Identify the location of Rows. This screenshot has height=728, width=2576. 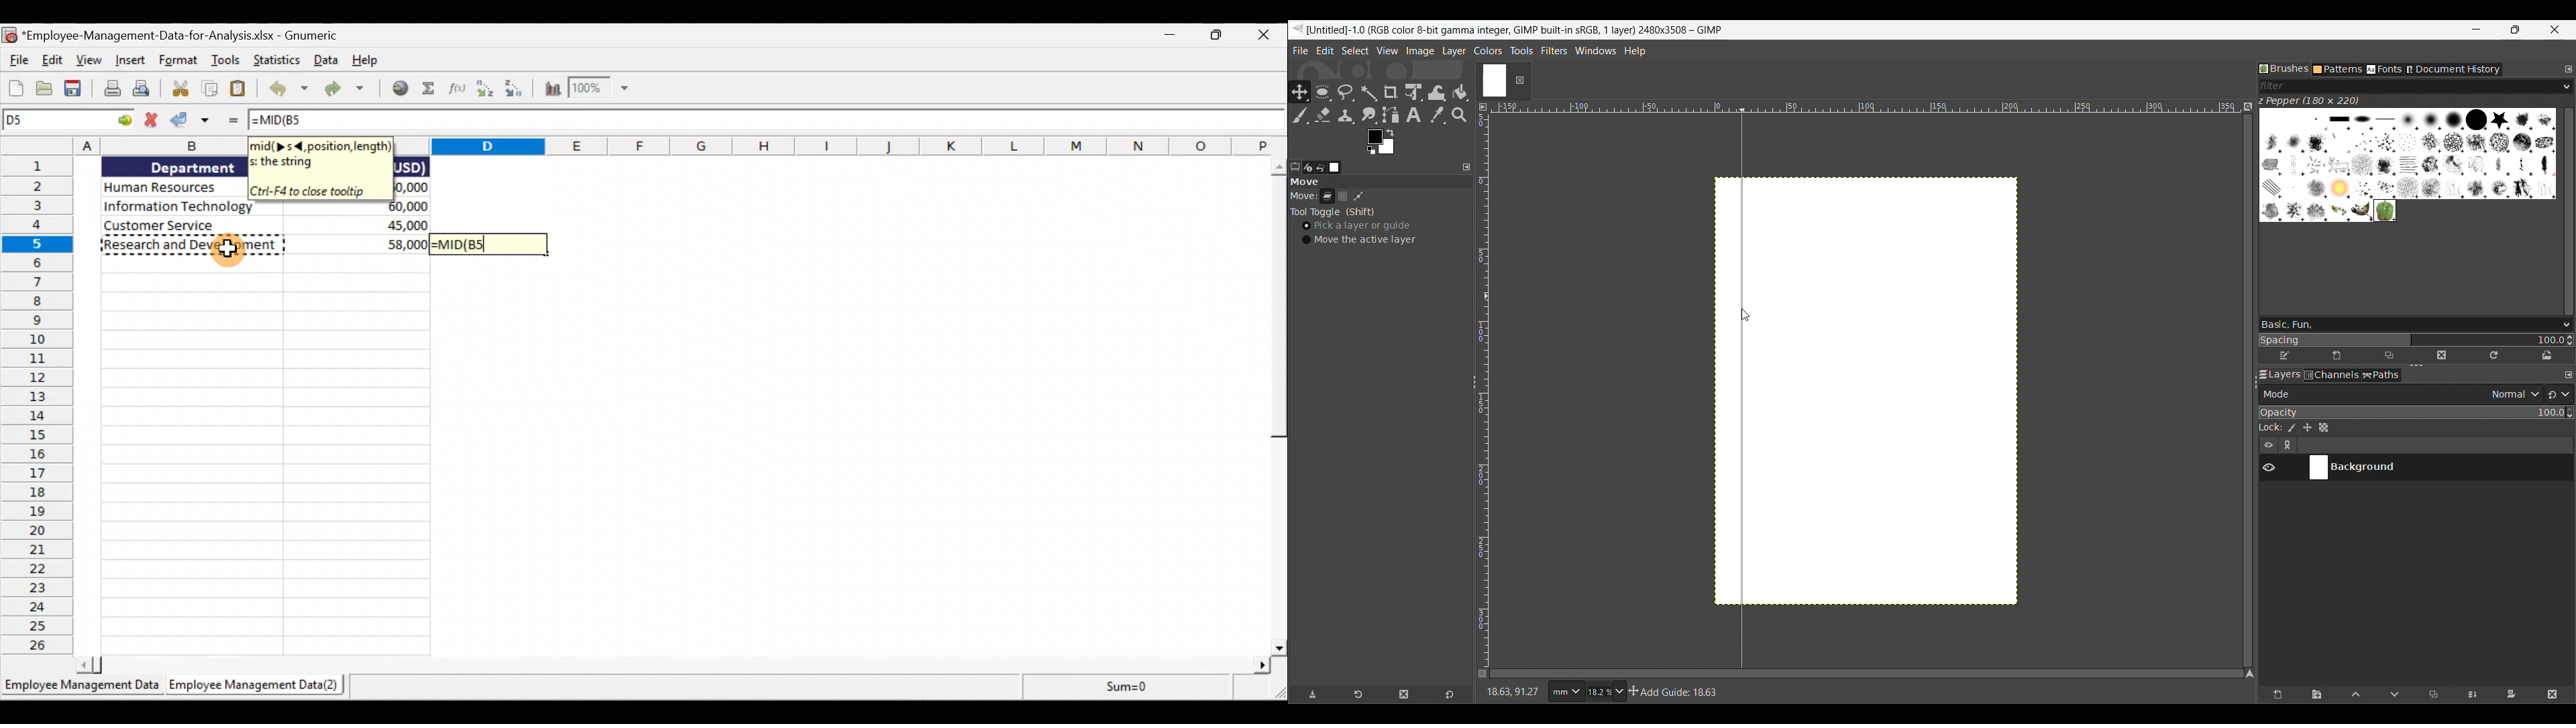
(36, 406).